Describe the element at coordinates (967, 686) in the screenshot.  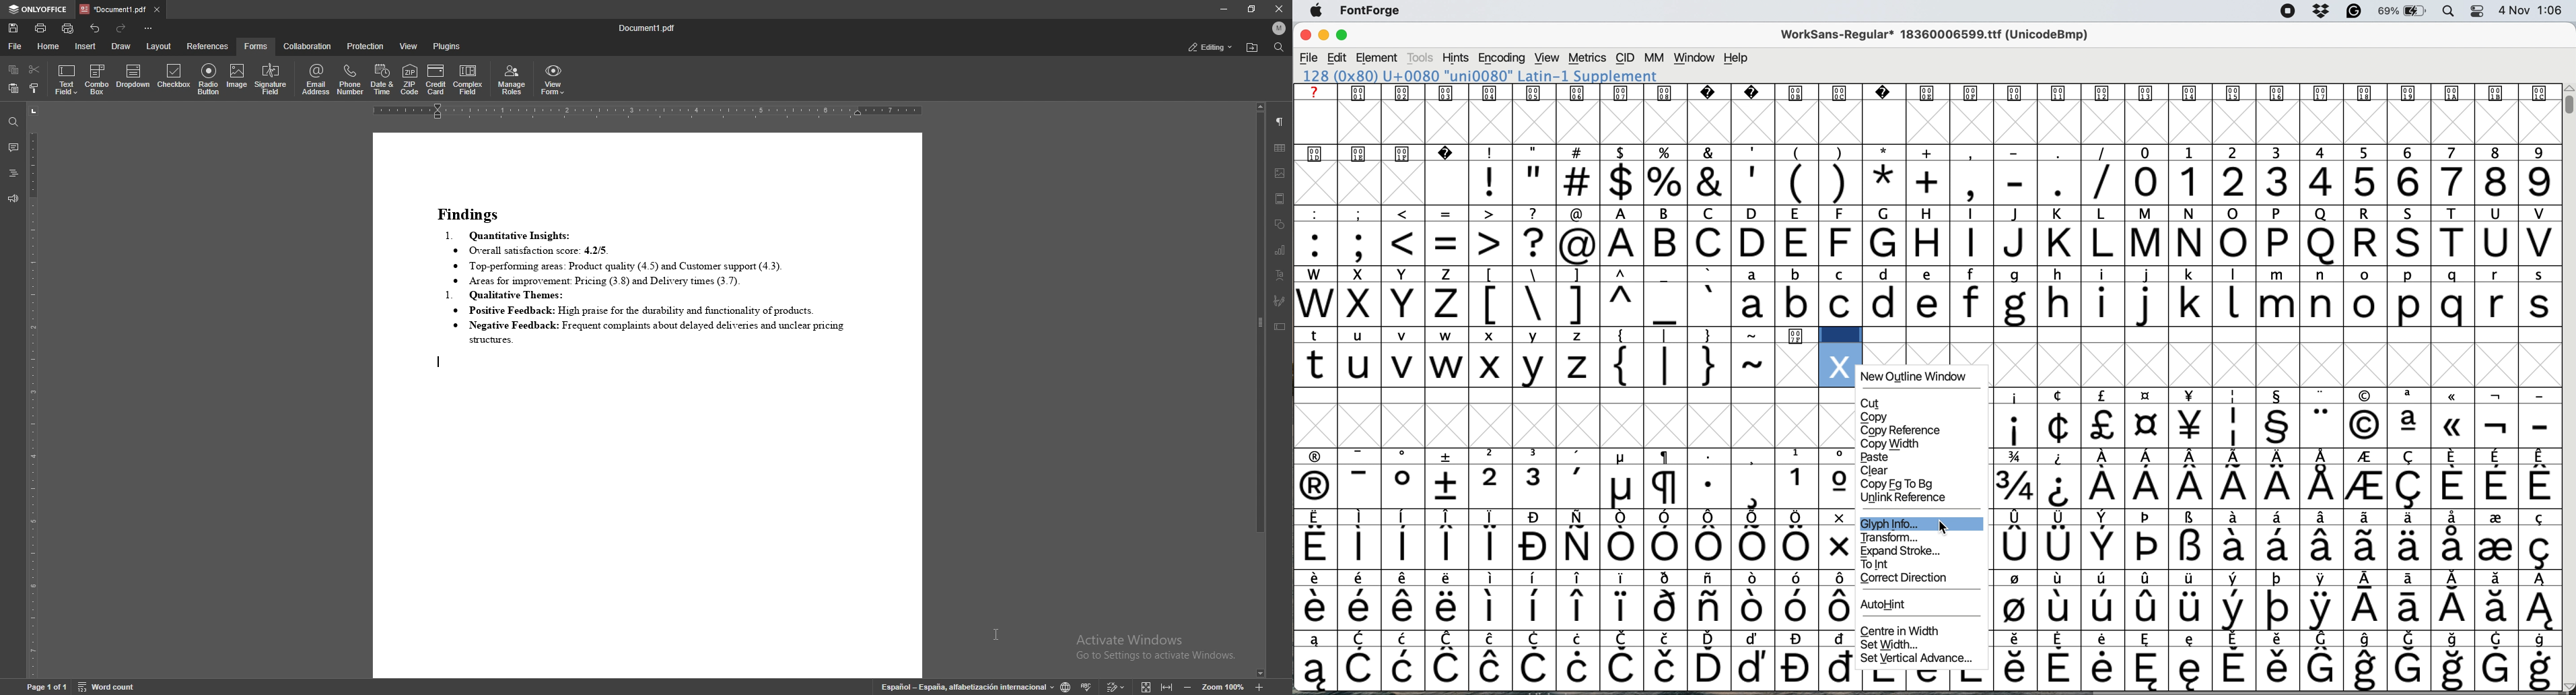
I see `language change` at that location.